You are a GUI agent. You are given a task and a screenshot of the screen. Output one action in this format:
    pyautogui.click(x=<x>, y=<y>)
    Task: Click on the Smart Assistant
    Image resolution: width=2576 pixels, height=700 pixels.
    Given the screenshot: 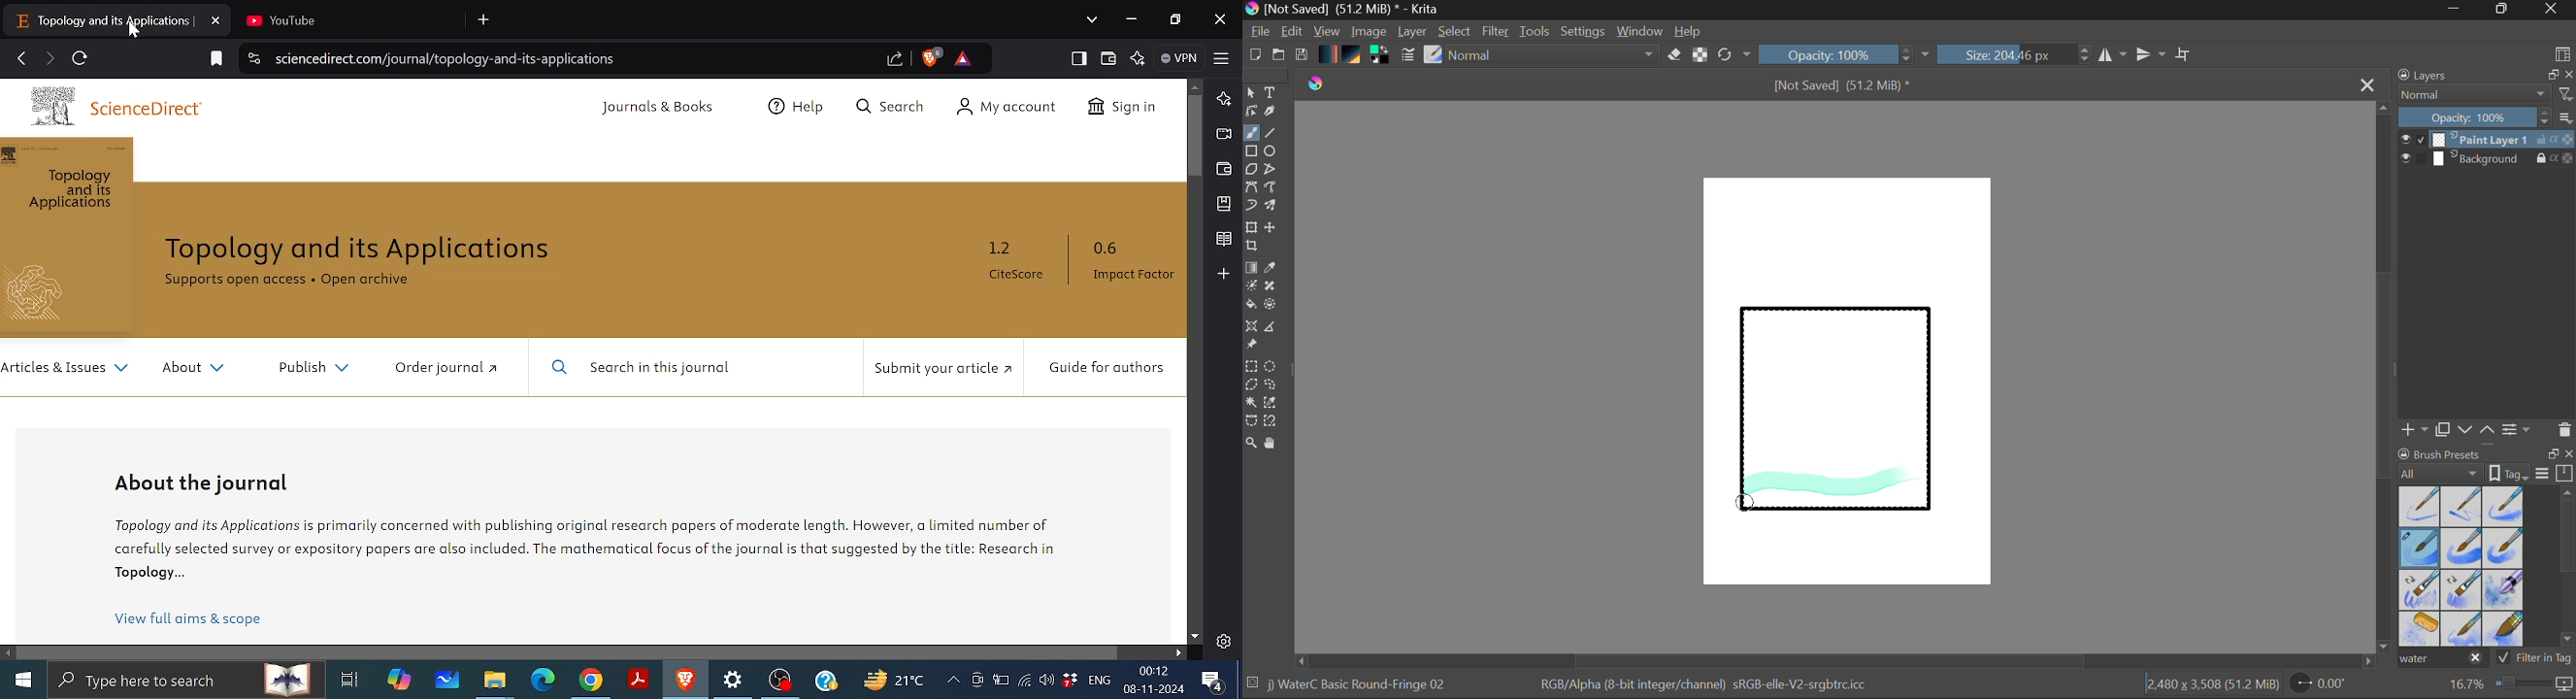 What is the action you would take?
    pyautogui.click(x=1251, y=328)
    